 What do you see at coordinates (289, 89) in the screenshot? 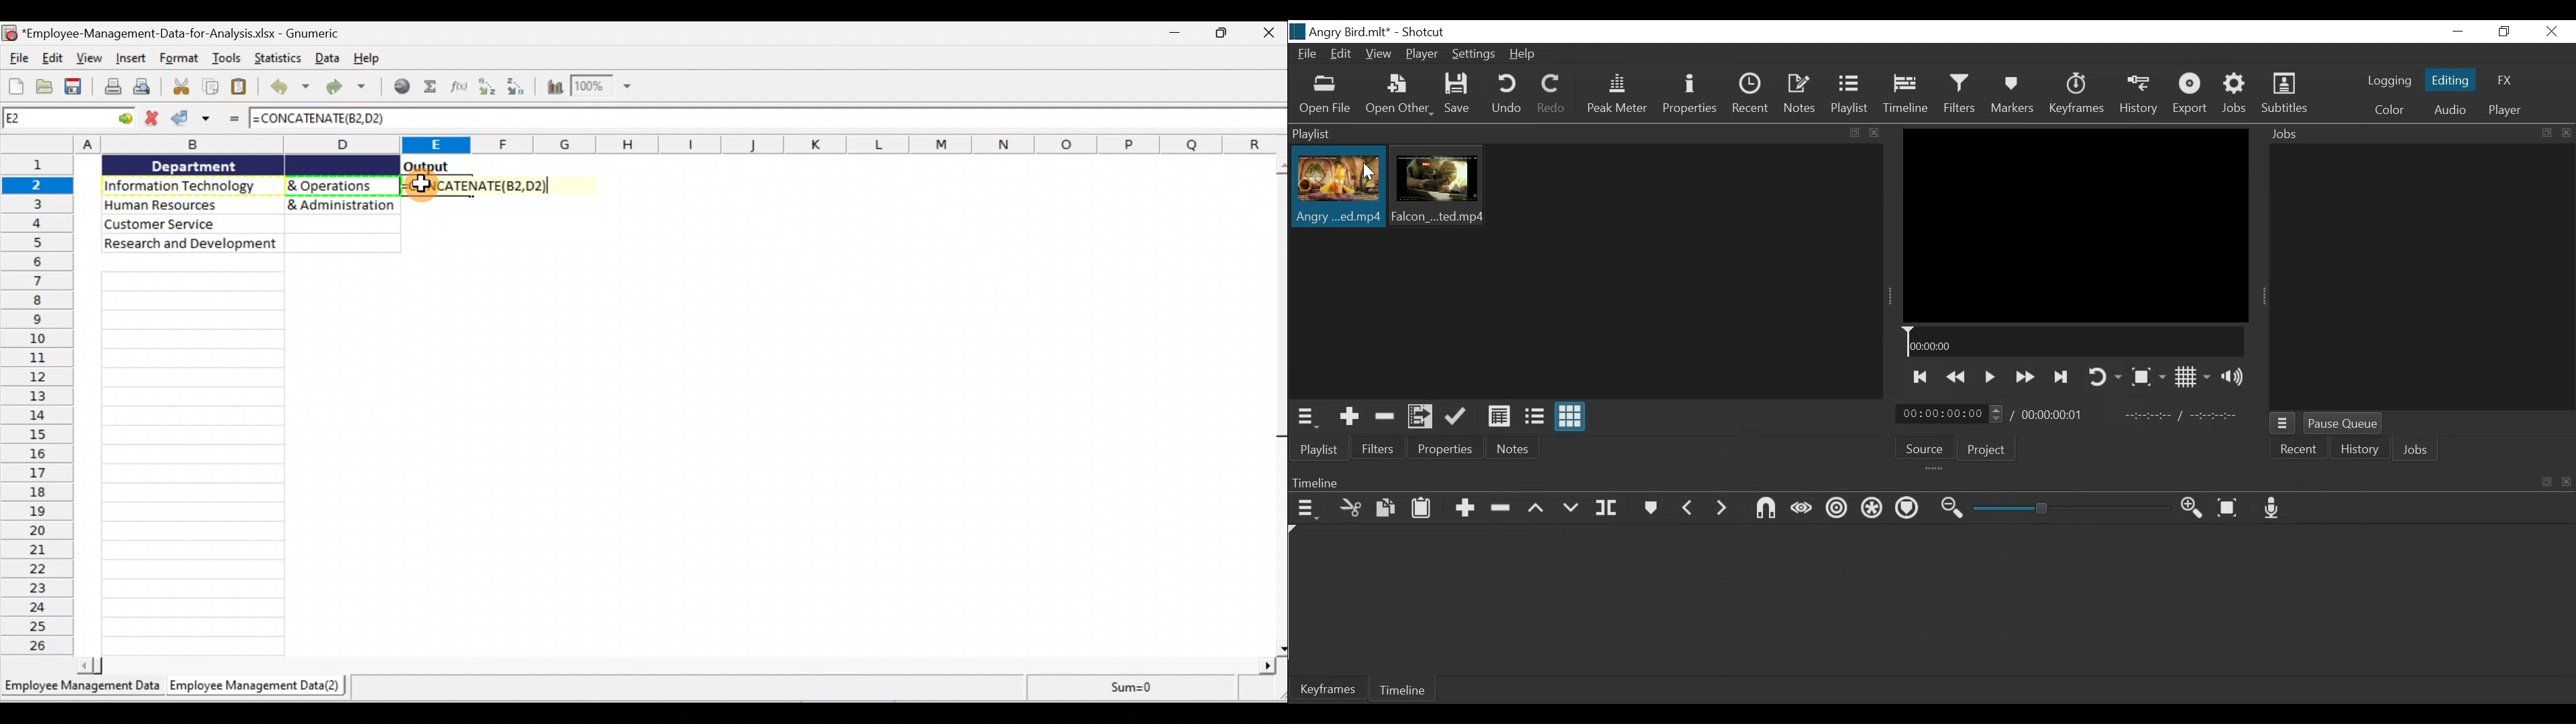
I see `Undo last action` at bounding box center [289, 89].